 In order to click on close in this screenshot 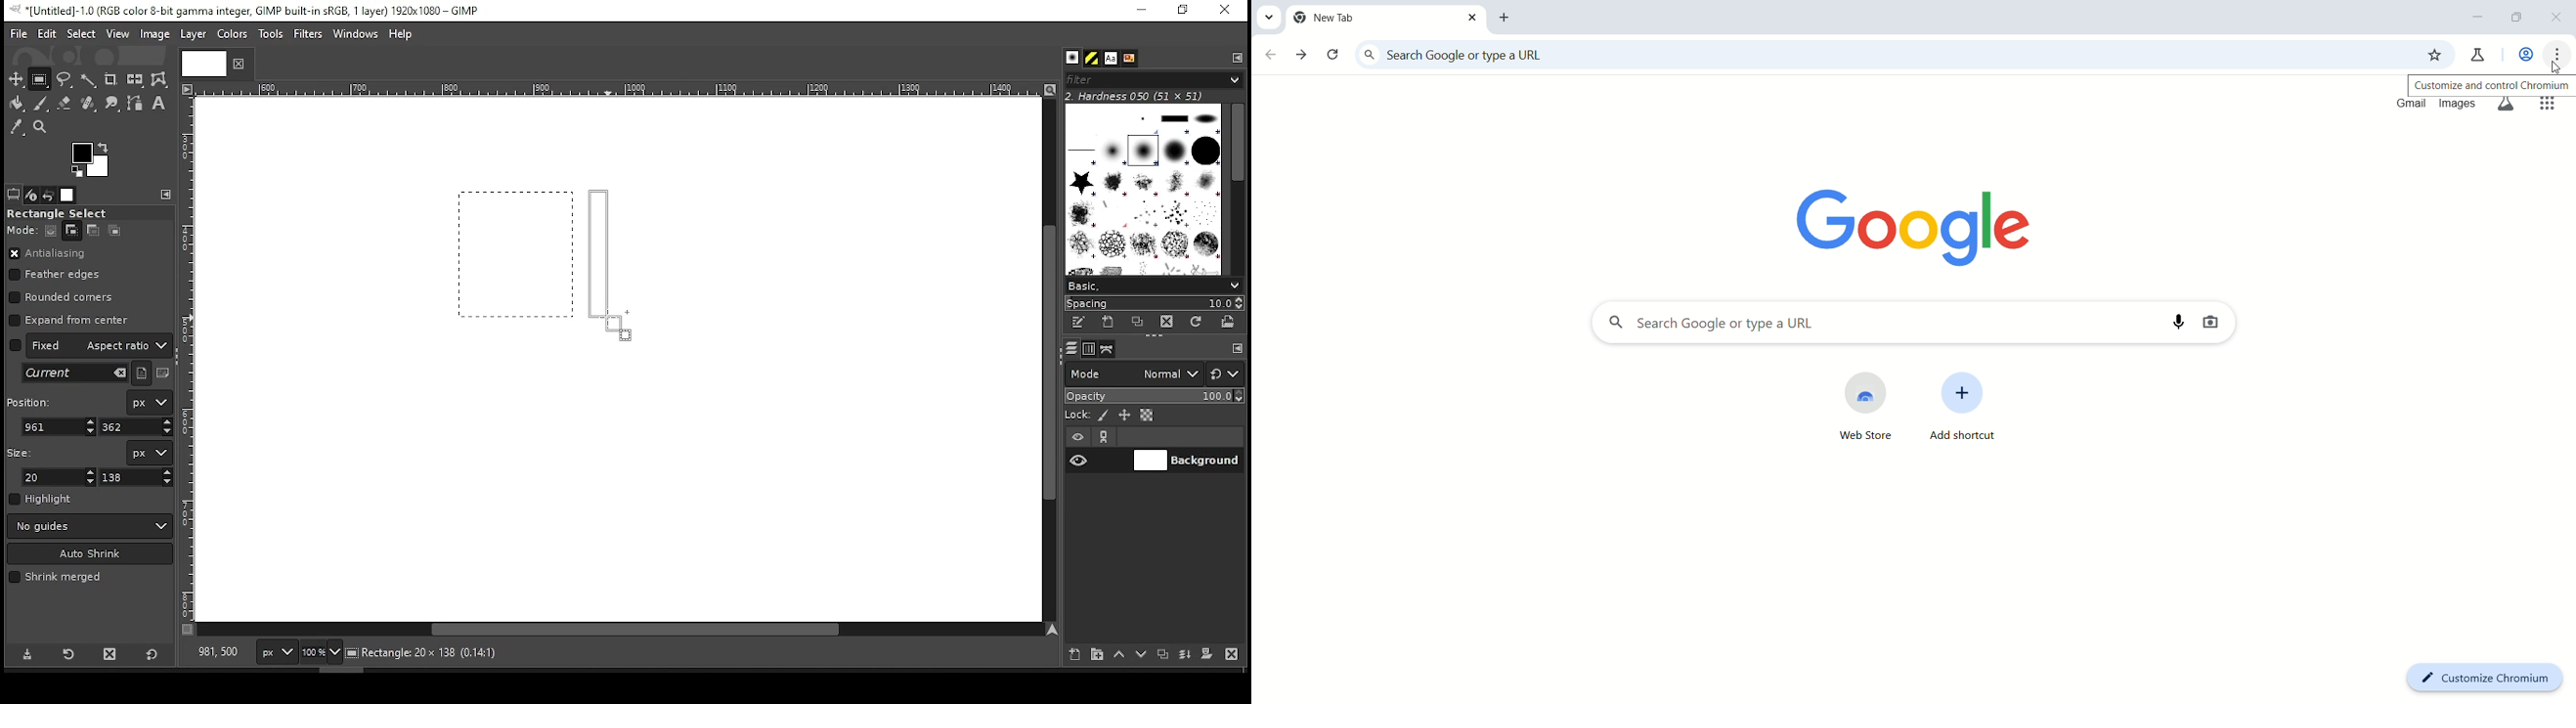, I will do `click(2560, 20)`.